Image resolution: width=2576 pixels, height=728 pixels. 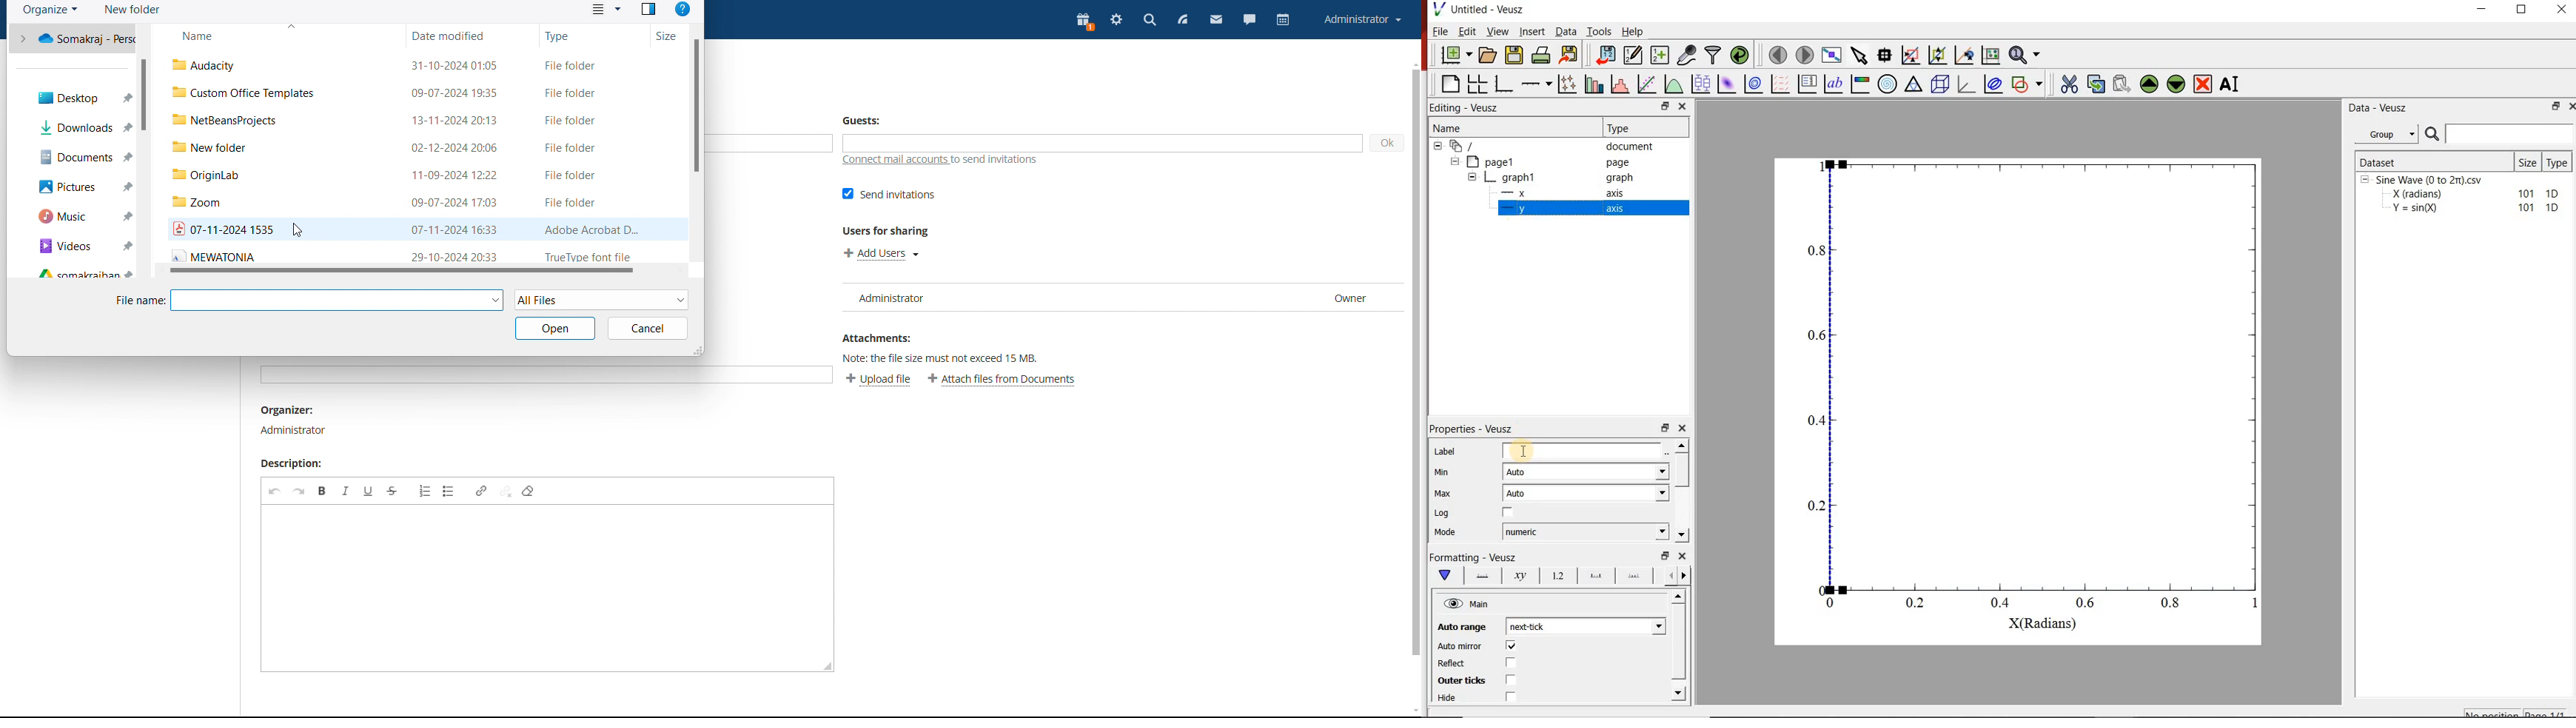 I want to click on ok, so click(x=1386, y=144).